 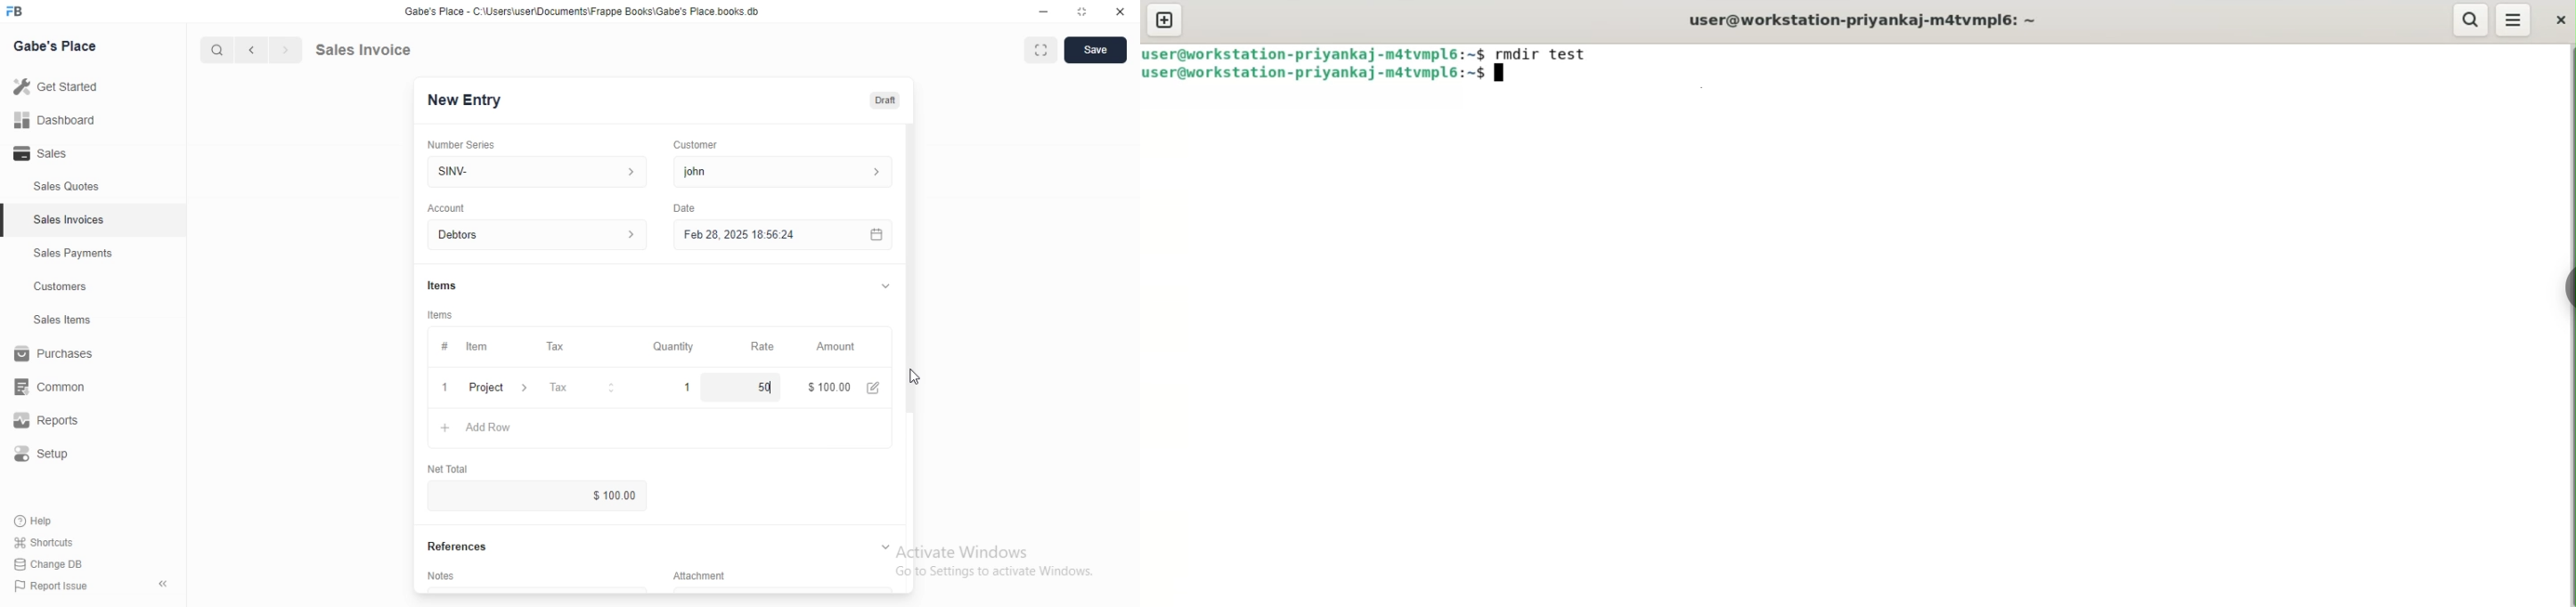 What do you see at coordinates (55, 288) in the screenshot?
I see `Customers.` at bounding box center [55, 288].